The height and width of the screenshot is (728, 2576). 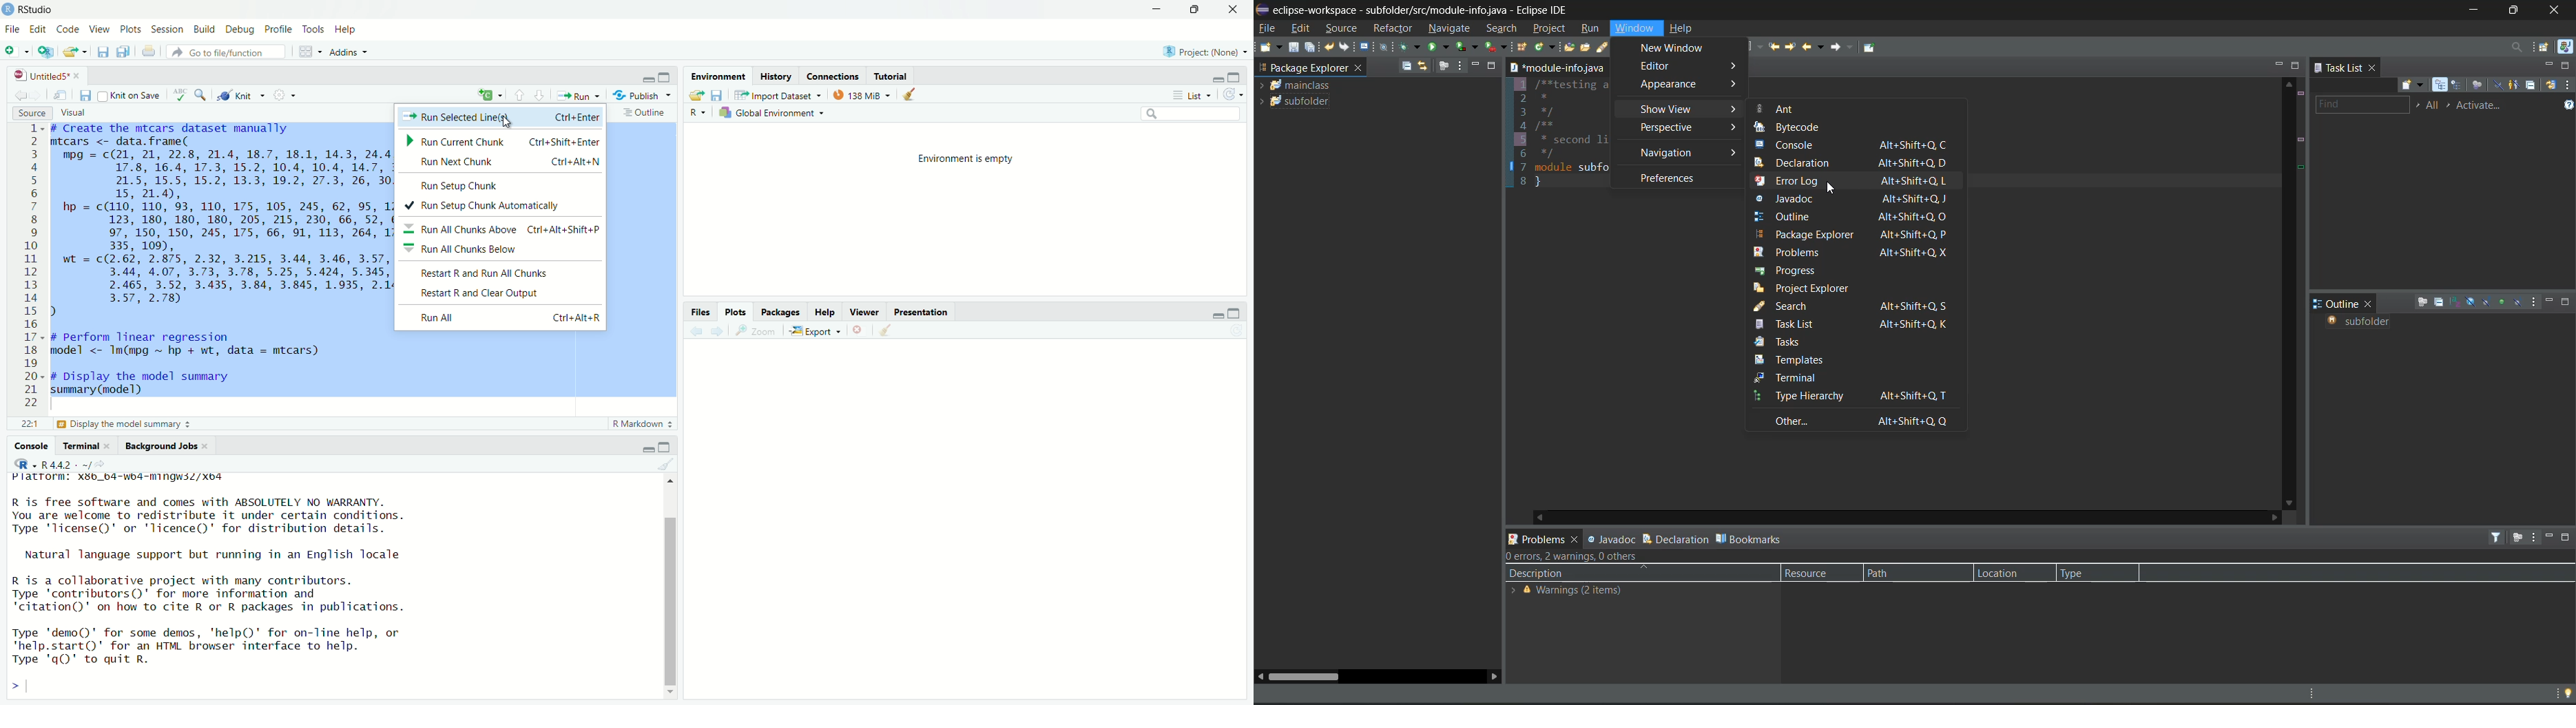 I want to click on Project (None), so click(x=1200, y=52).